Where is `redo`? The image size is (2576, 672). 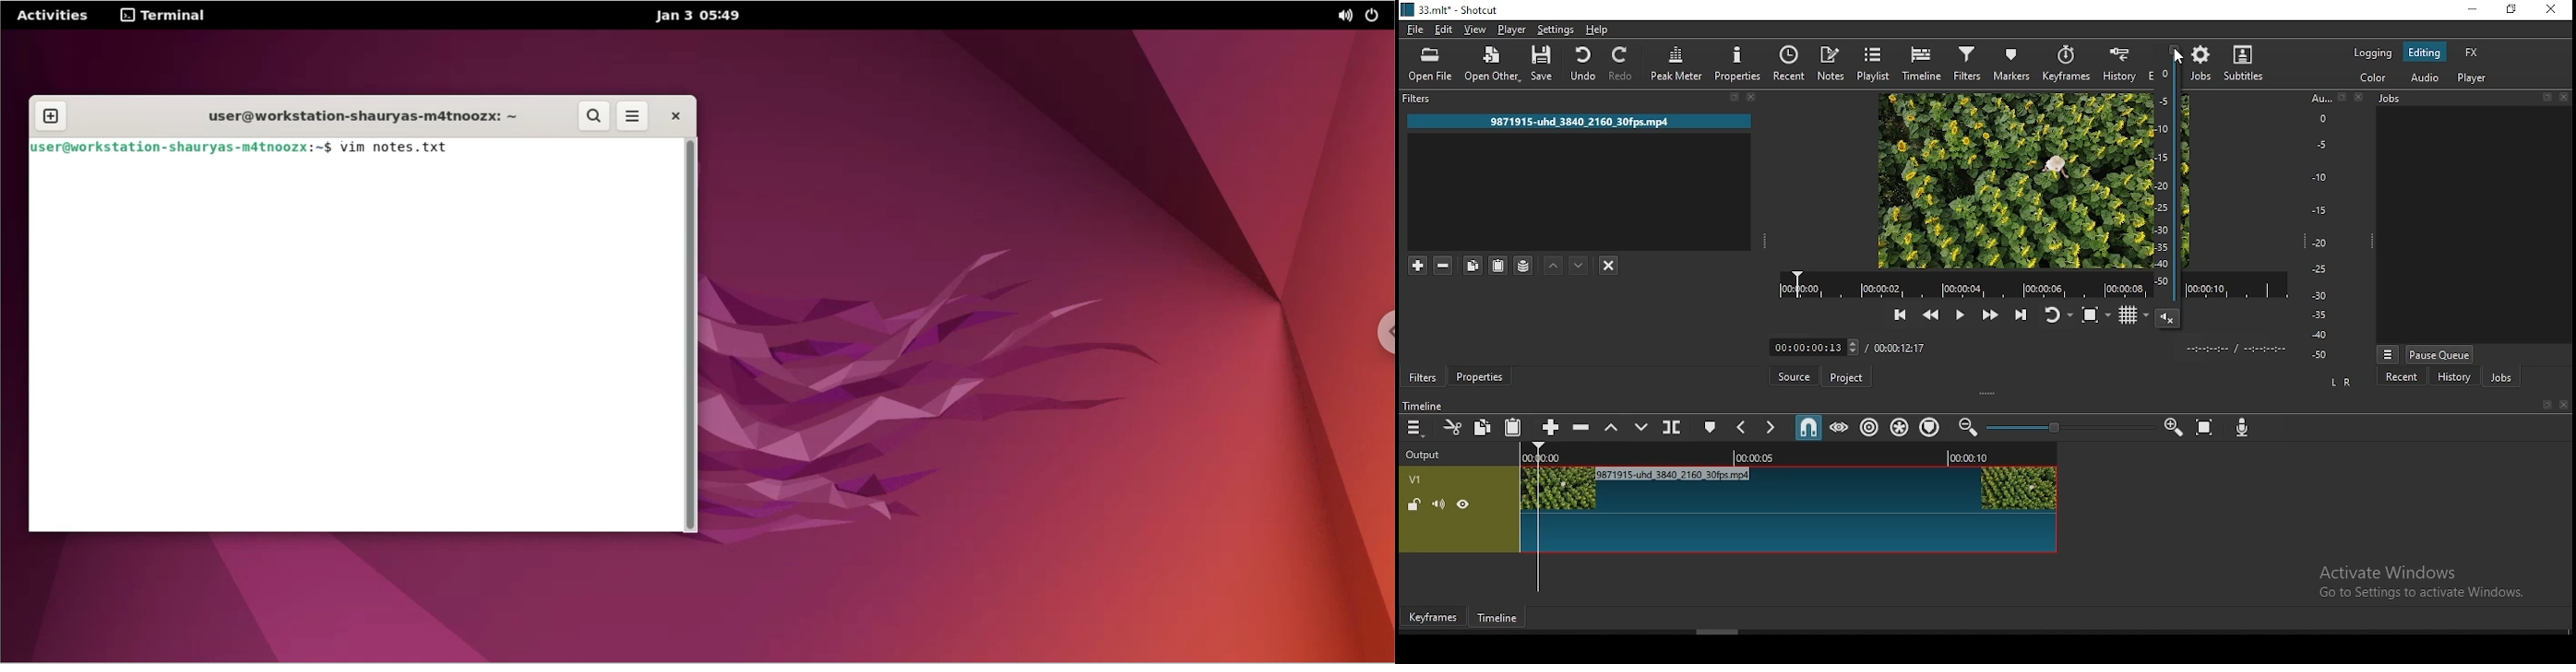
redo is located at coordinates (1623, 65).